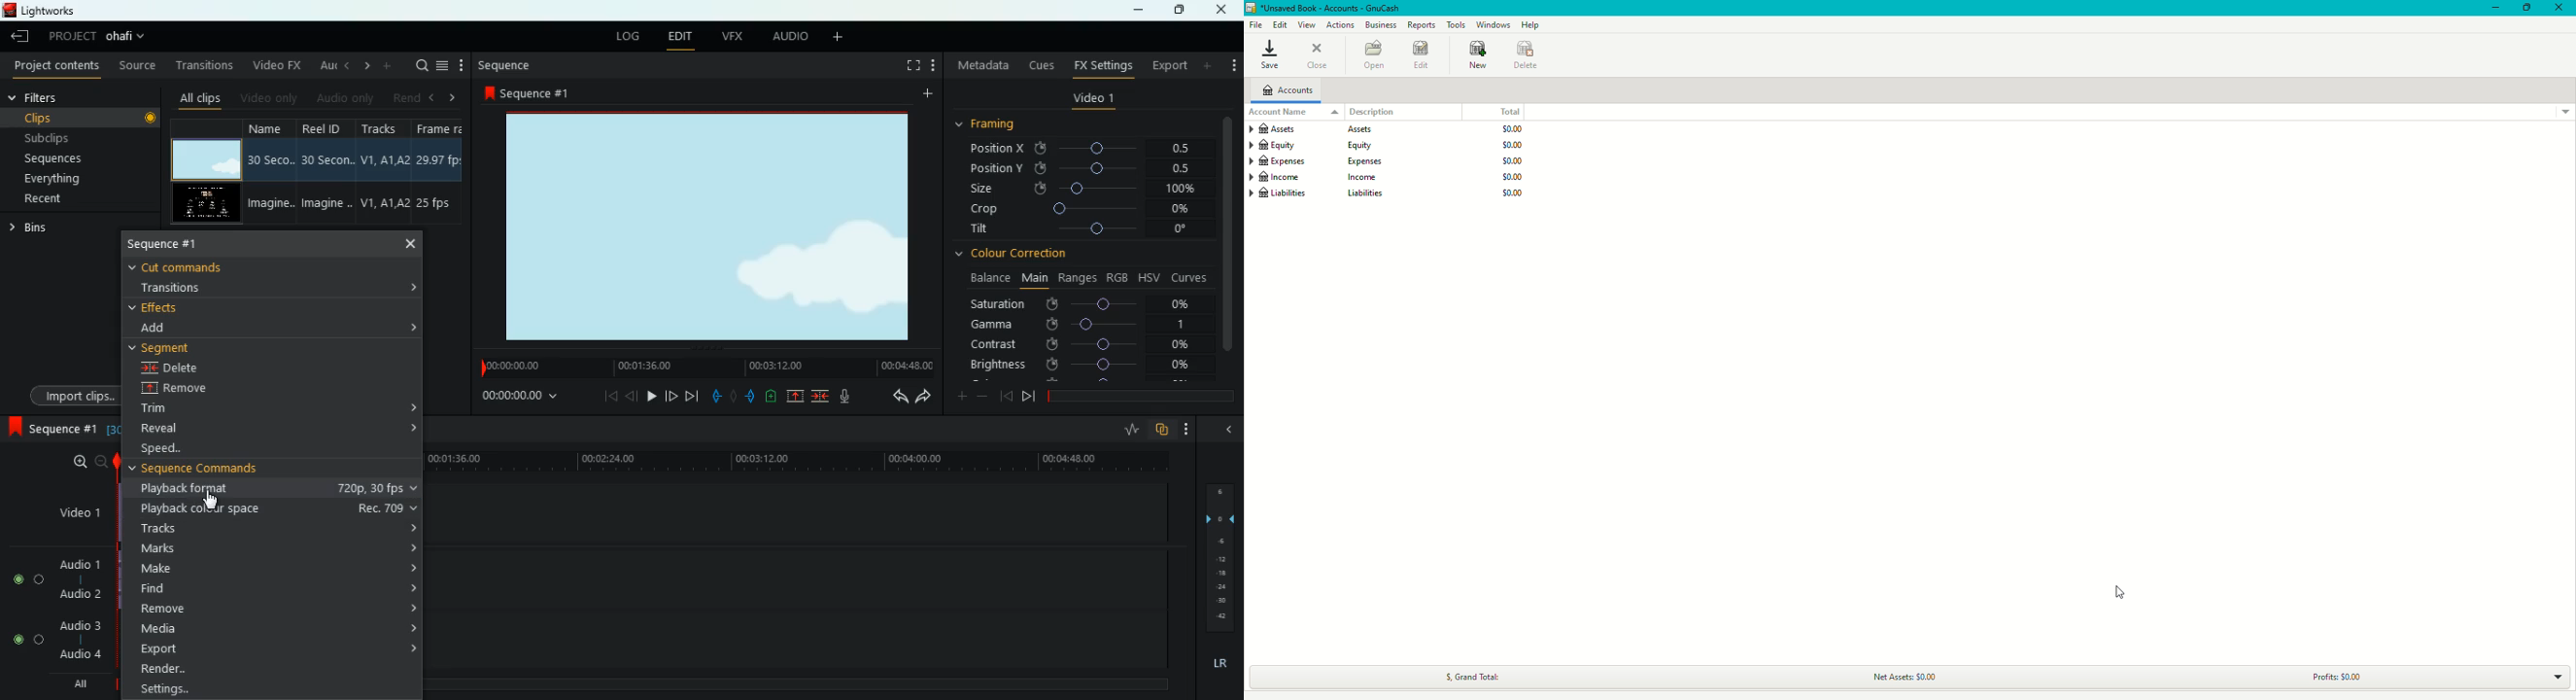 The height and width of the screenshot is (700, 2576). Describe the element at coordinates (415, 65) in the screenshot. I see `search` at that location.